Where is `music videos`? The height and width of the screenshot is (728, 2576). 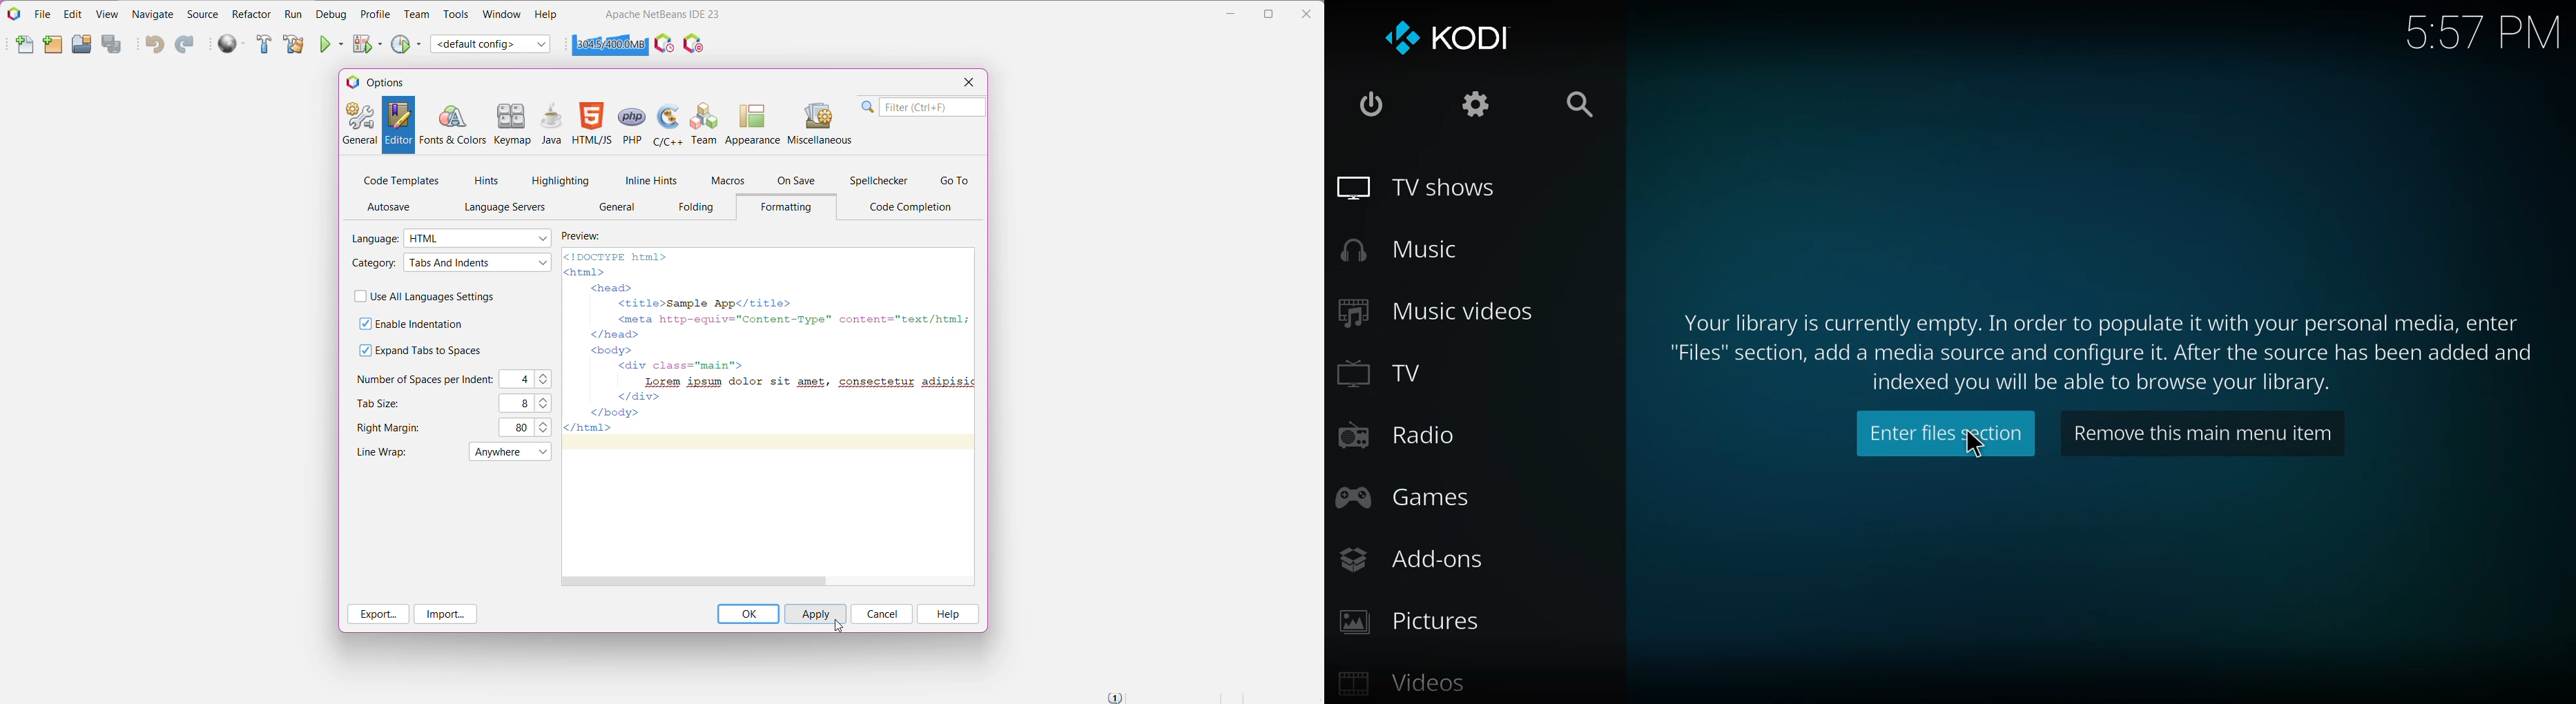
music videos is located at coordinates (1440, 310).